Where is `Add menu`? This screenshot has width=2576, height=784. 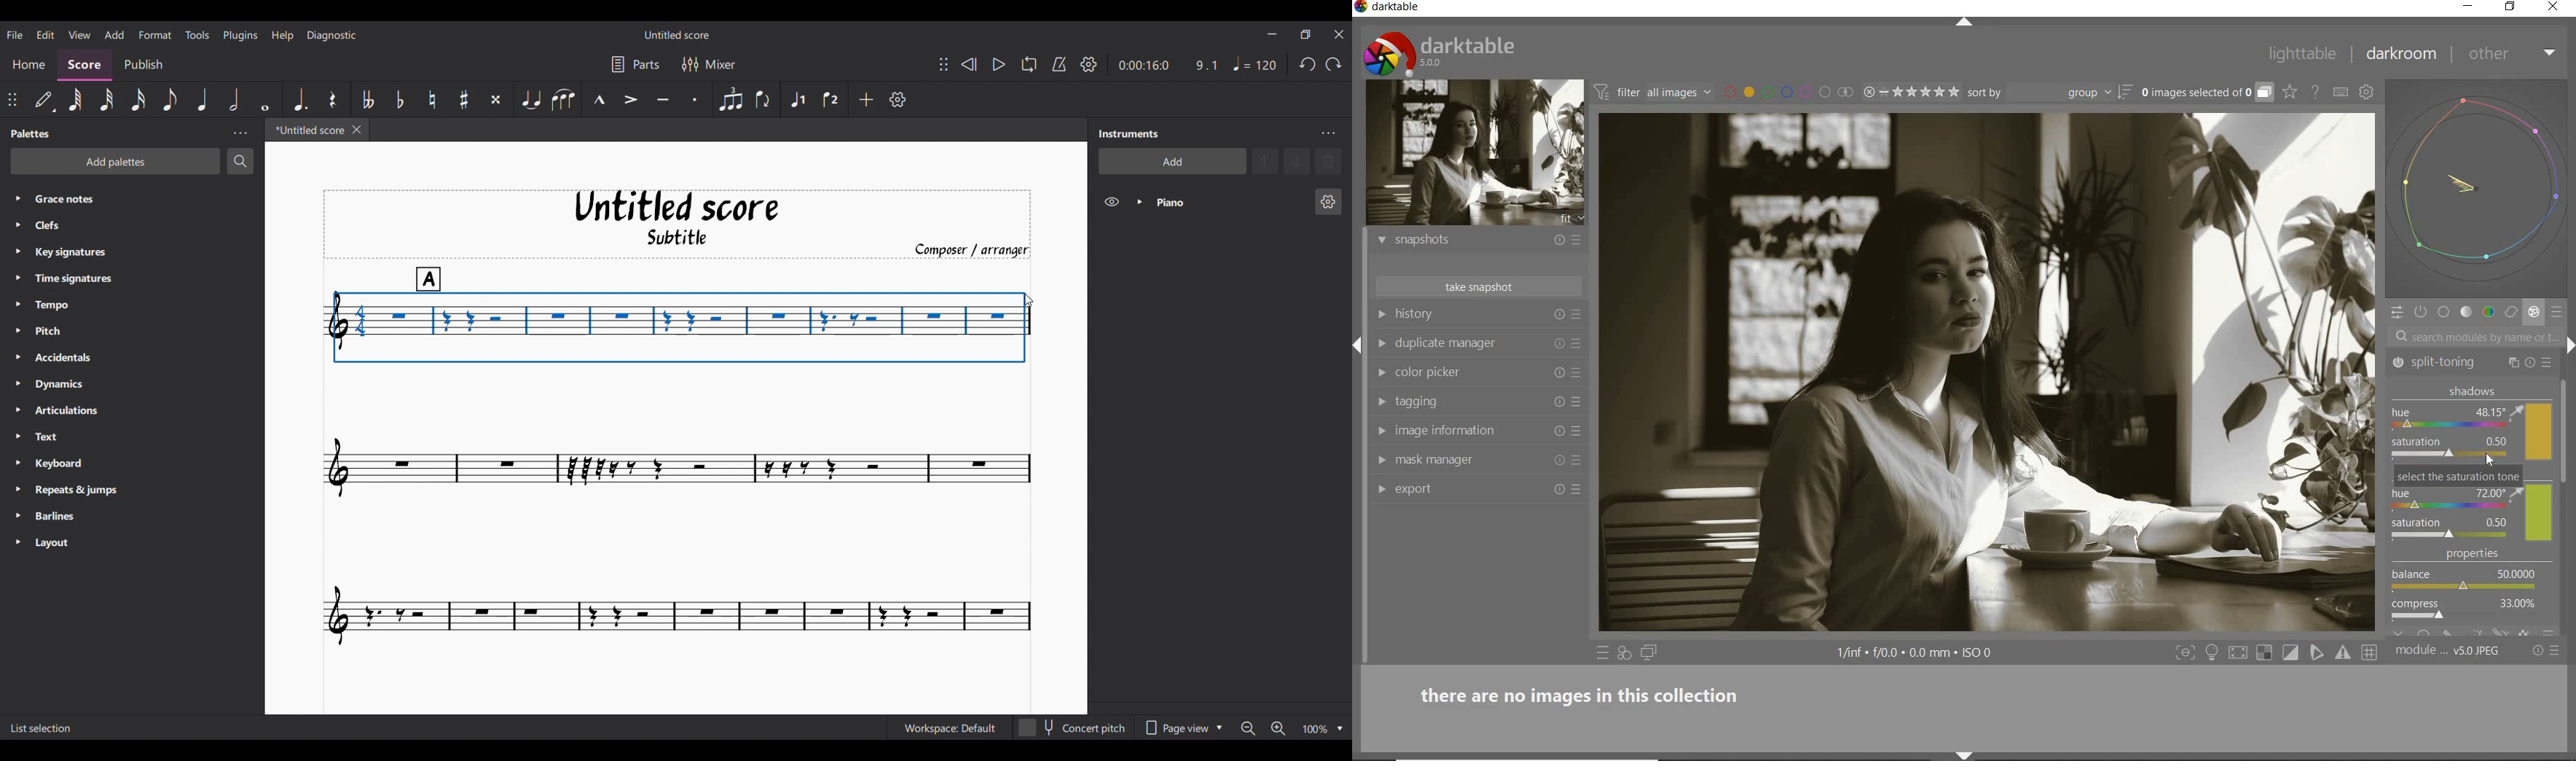
Add menu is located at coordinates (114, 35).